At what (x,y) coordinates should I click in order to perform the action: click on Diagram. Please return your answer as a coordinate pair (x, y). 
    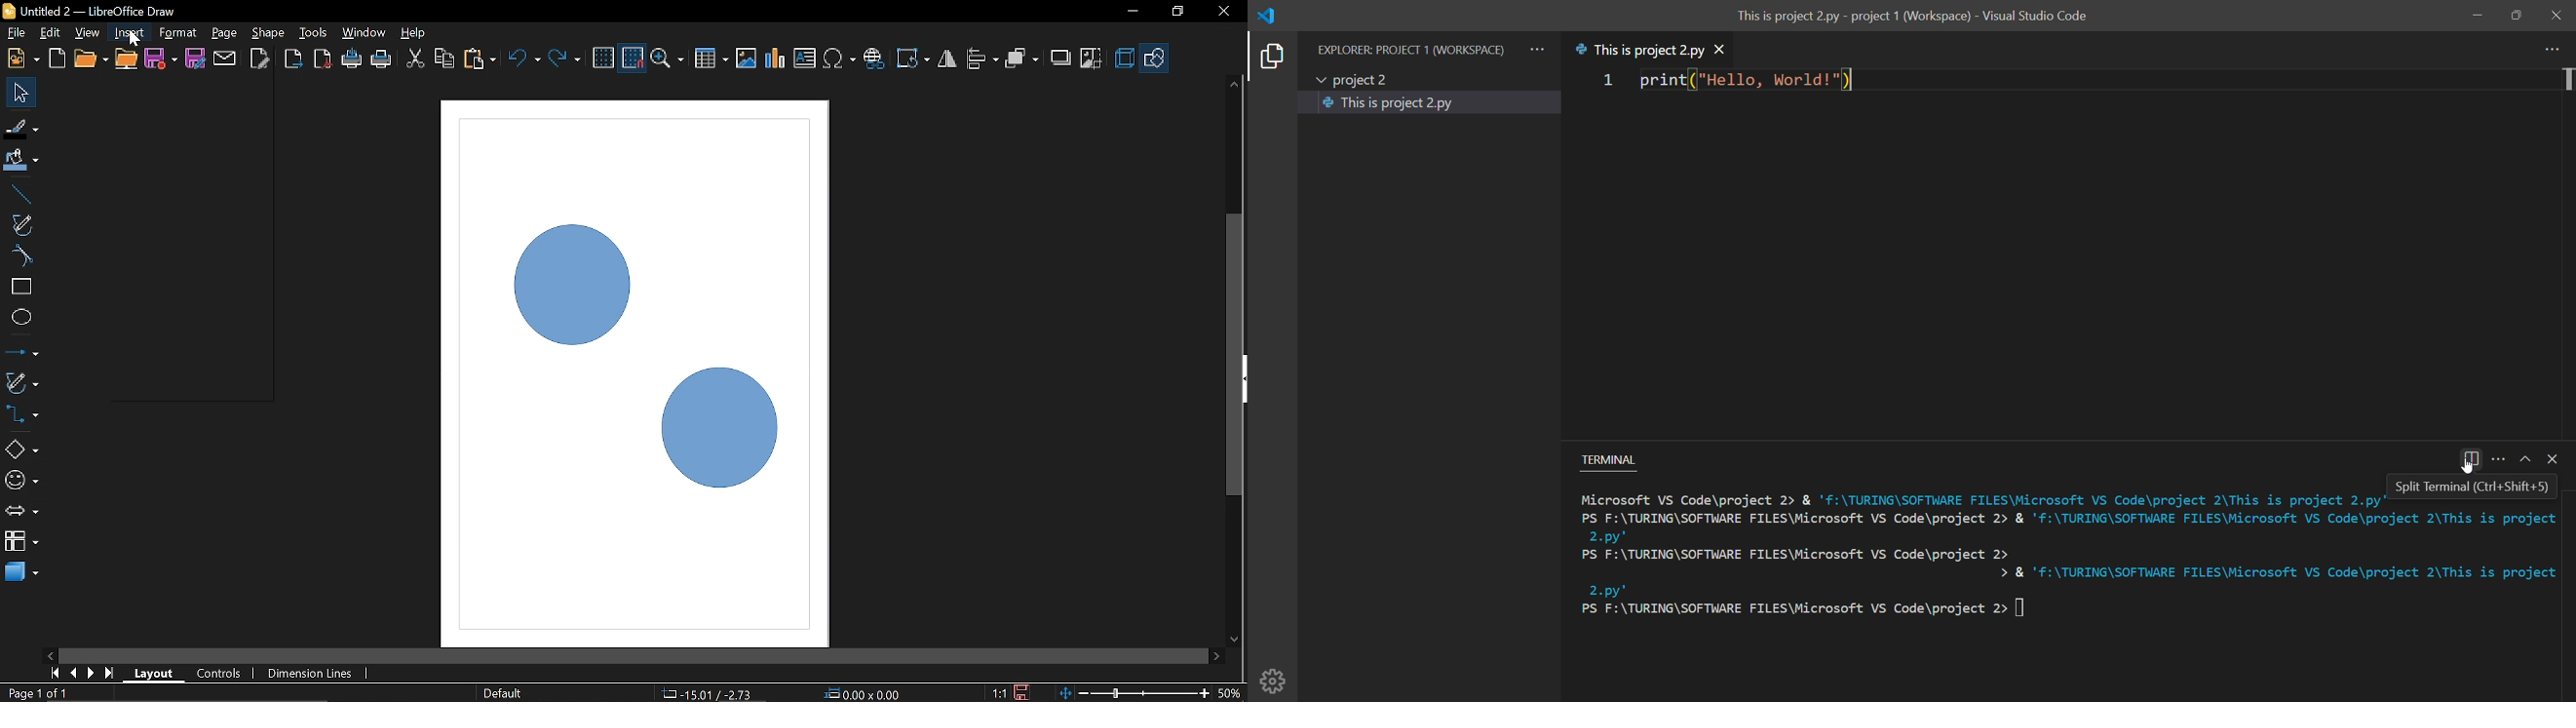
    Looking at the image, I should click on (618, 335).